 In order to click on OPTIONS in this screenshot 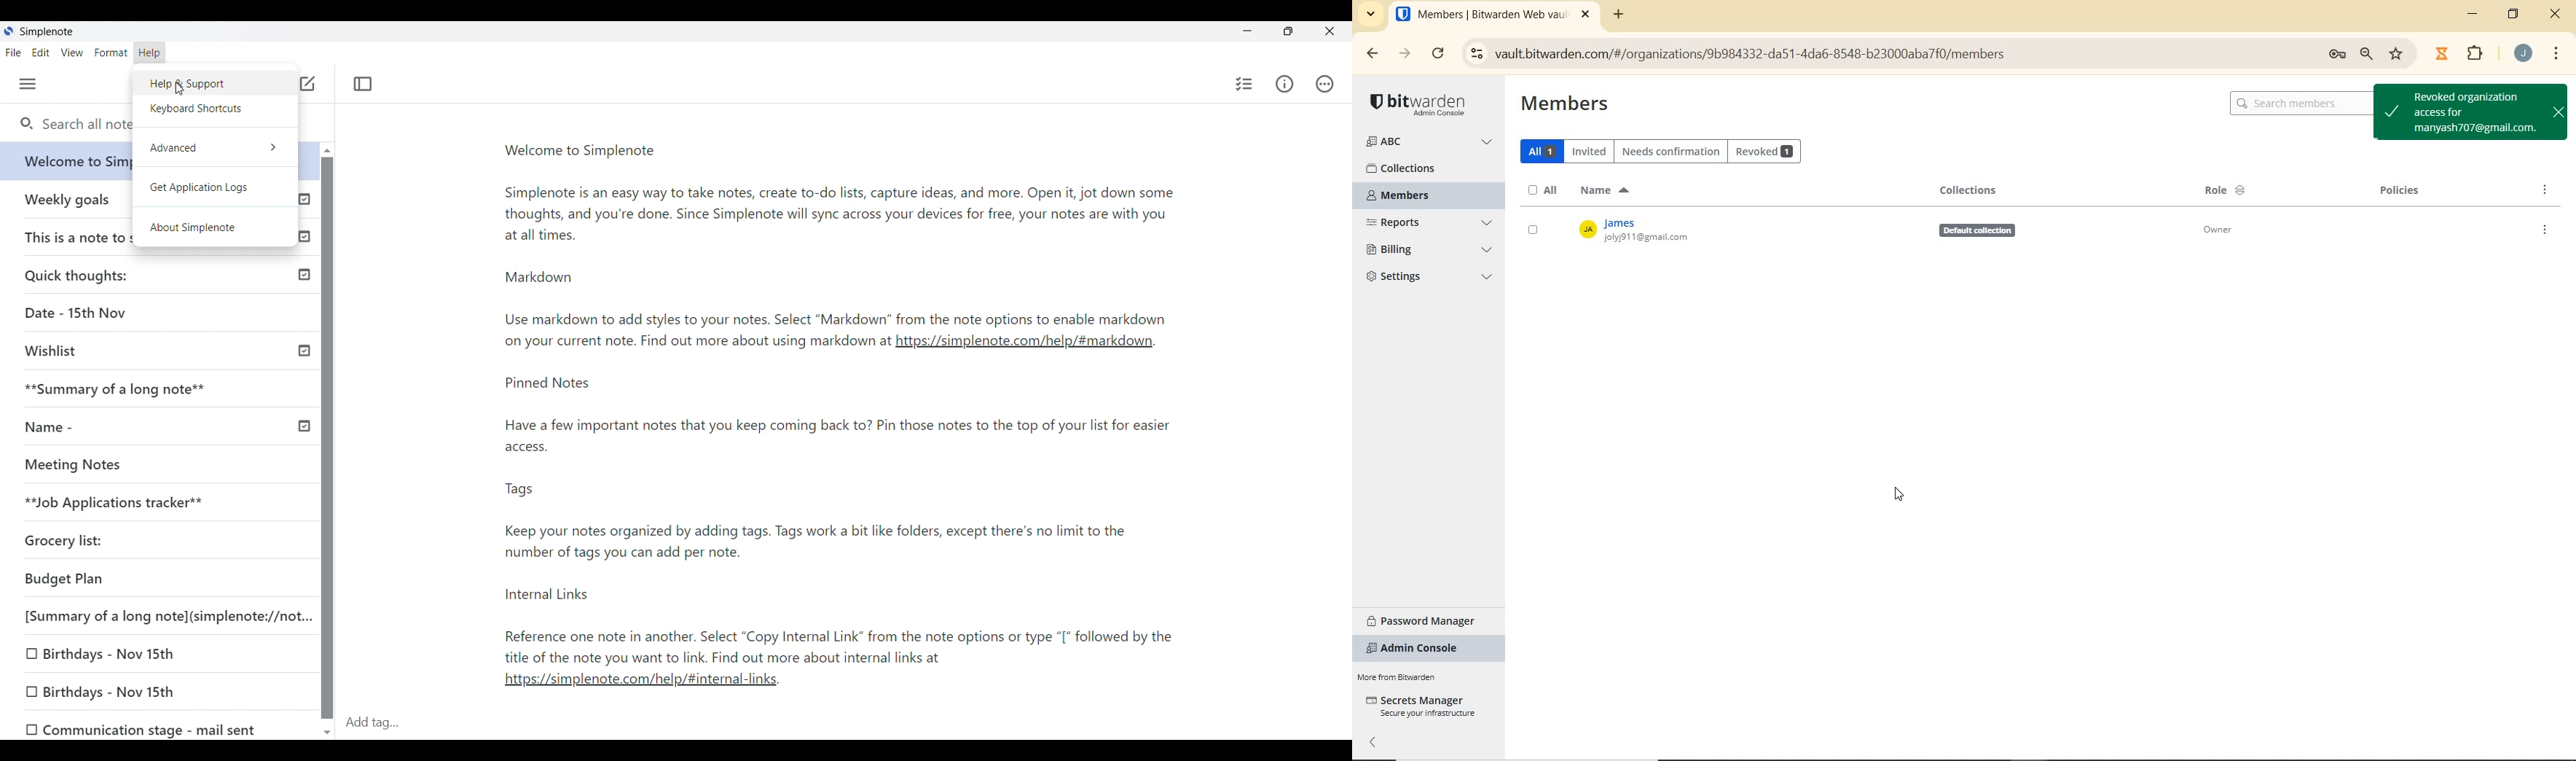, I will do `click(2548, 190)`.